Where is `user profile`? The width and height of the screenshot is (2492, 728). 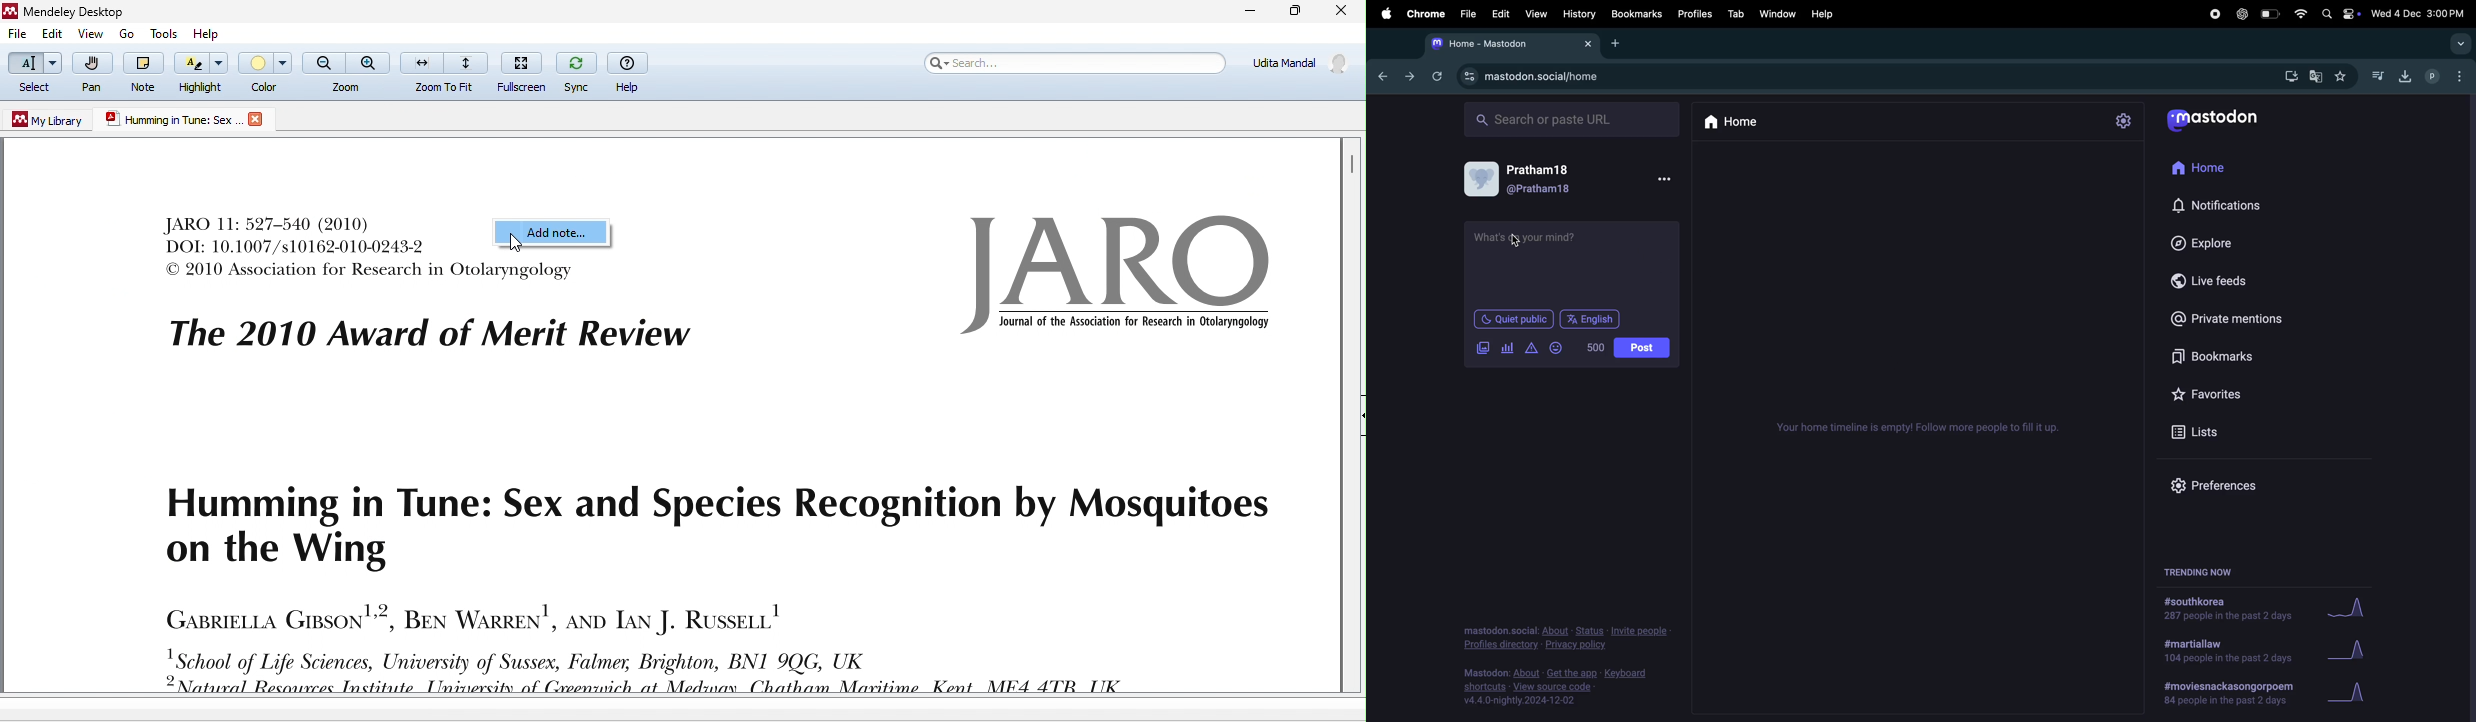
user profile is located at coordinates (1568, 180).